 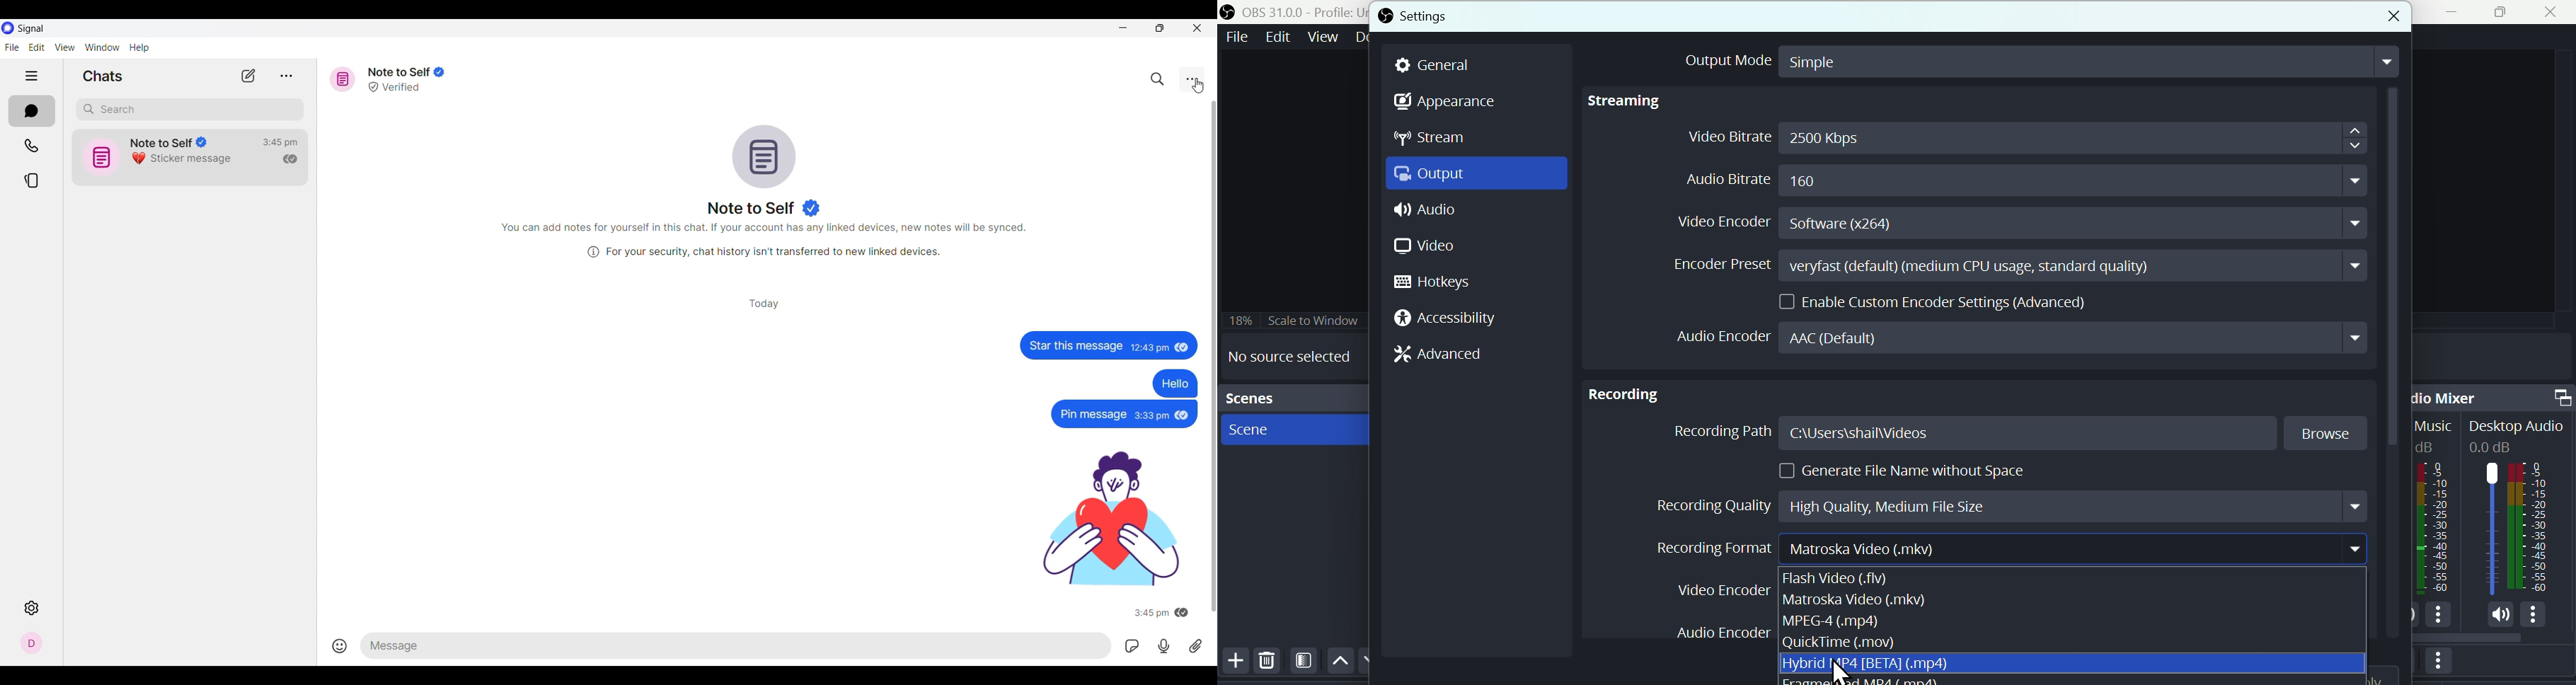 I want to click on seen, so click(x=1184, y=613).